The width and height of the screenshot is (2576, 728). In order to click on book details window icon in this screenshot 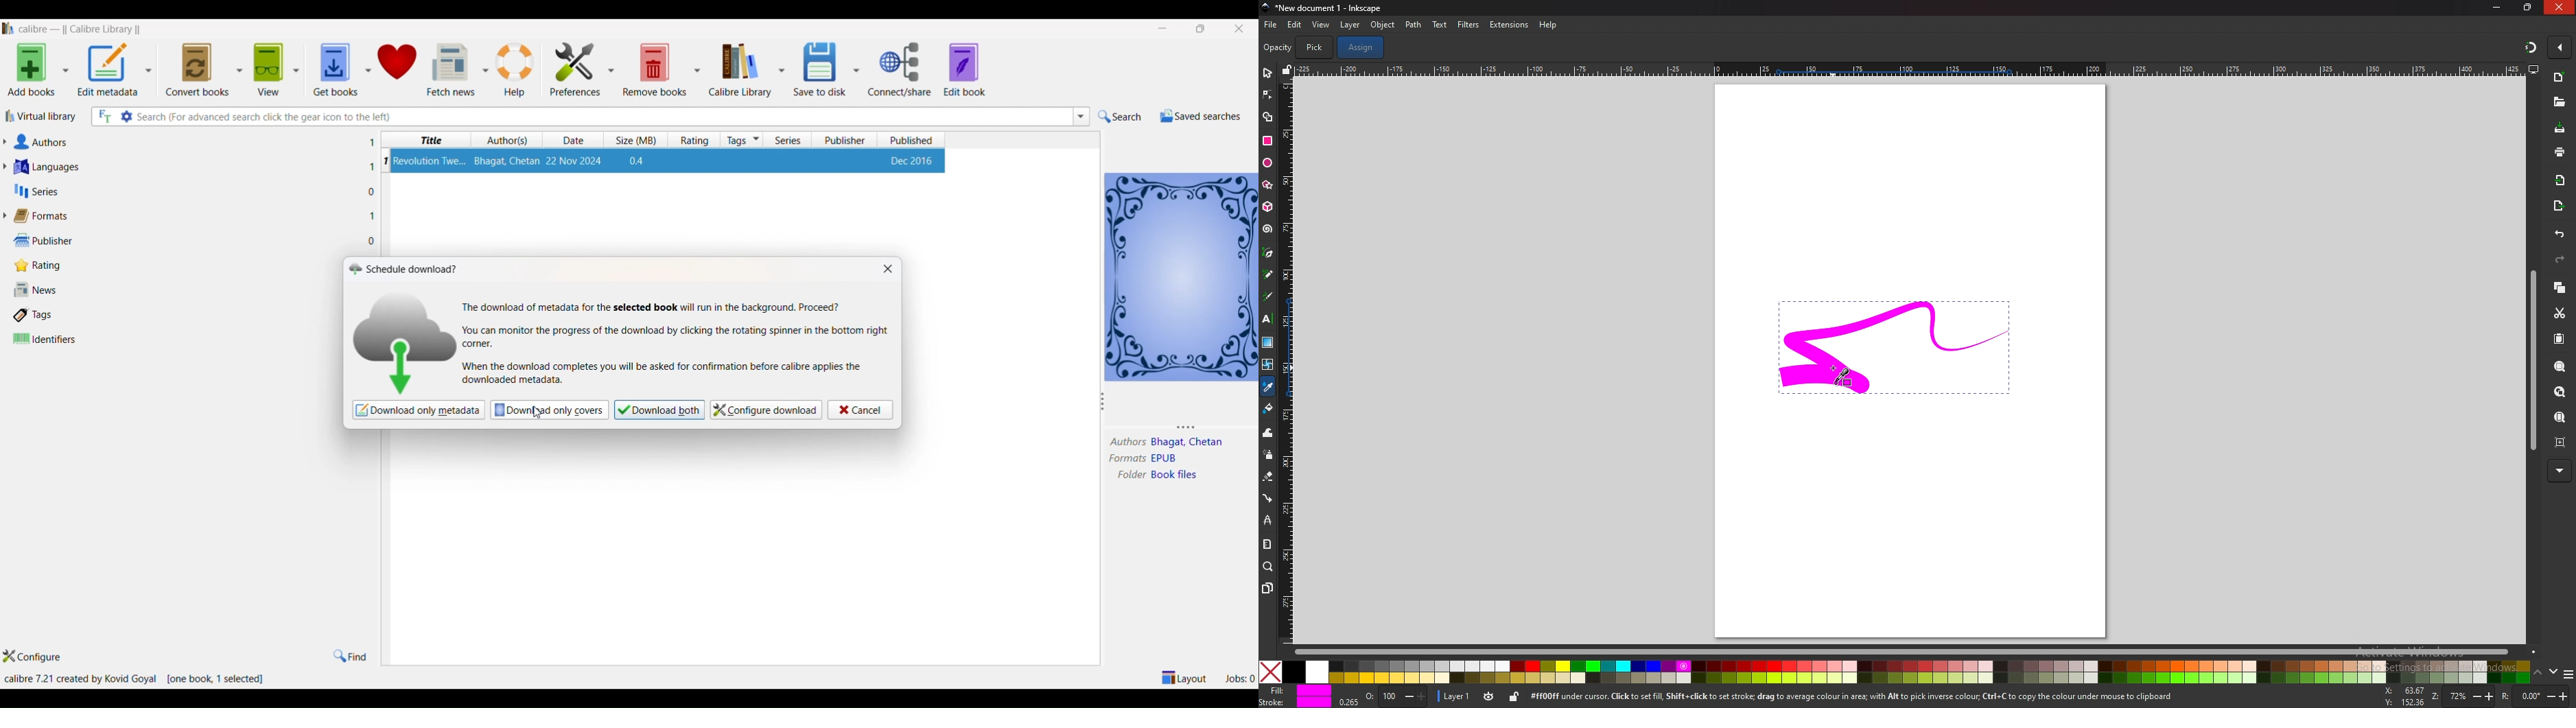, I will do `click(1181, 275)`.